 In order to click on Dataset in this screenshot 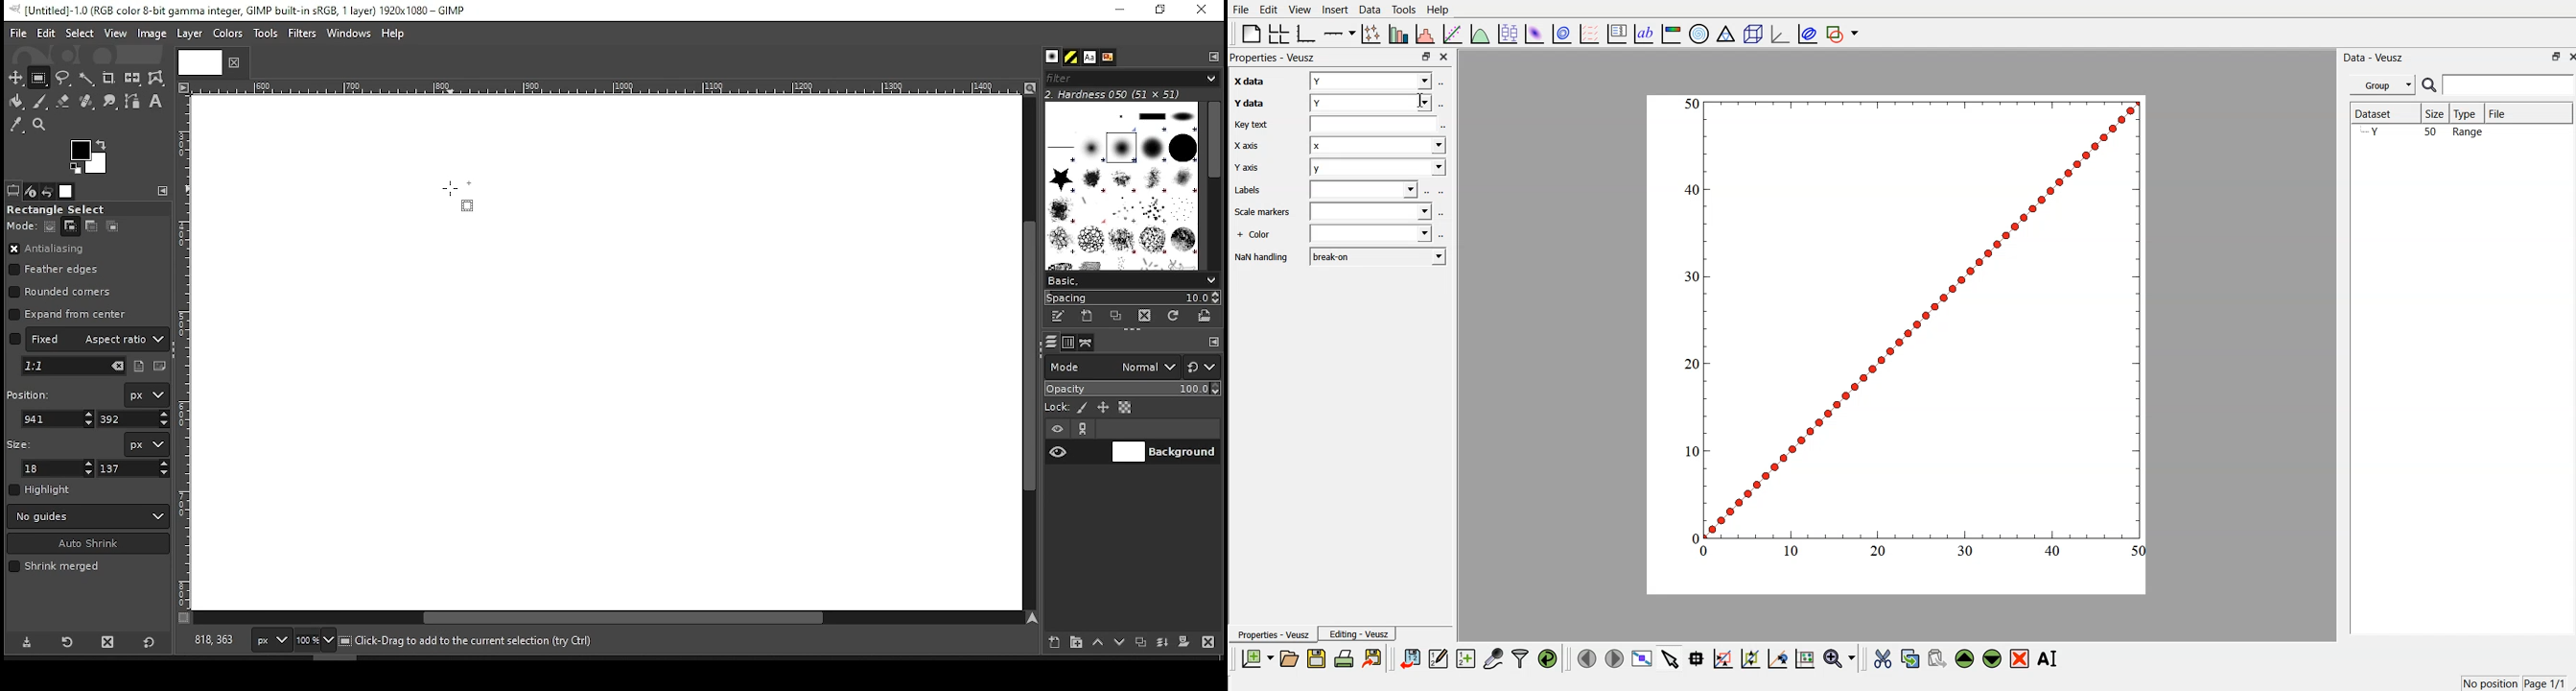, I will do `click(2378, 111)`.